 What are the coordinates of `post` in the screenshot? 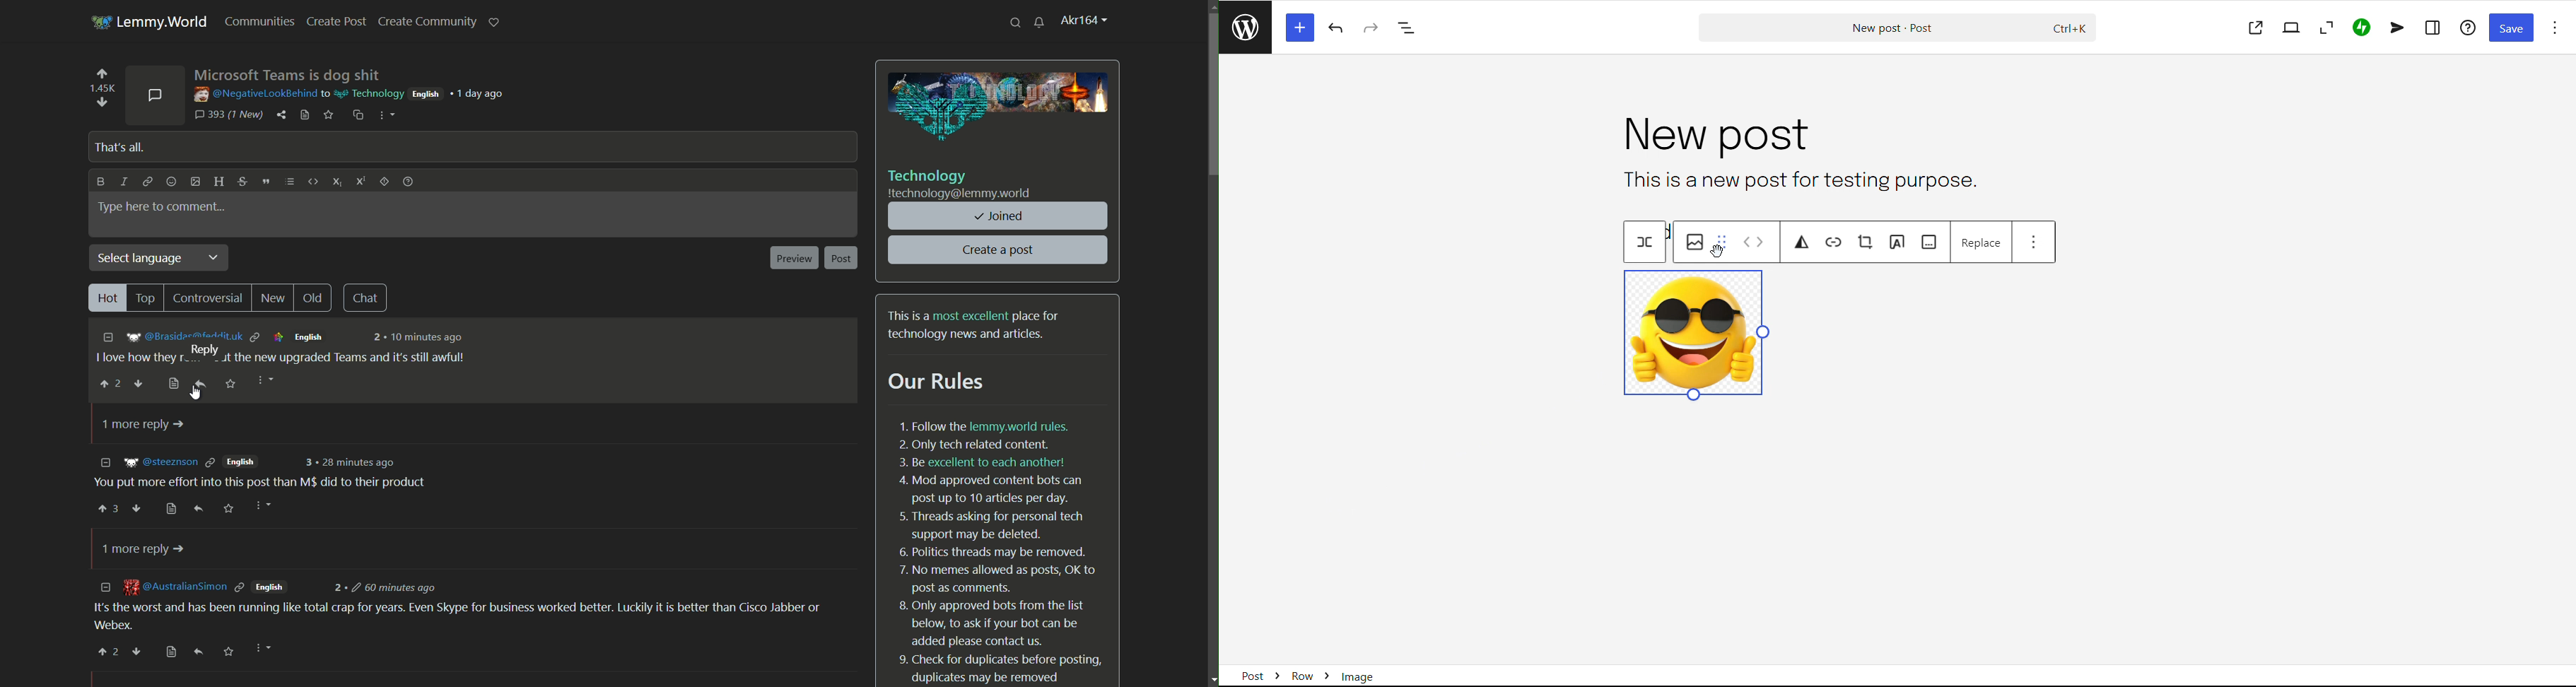 It's located at (1712, 136).